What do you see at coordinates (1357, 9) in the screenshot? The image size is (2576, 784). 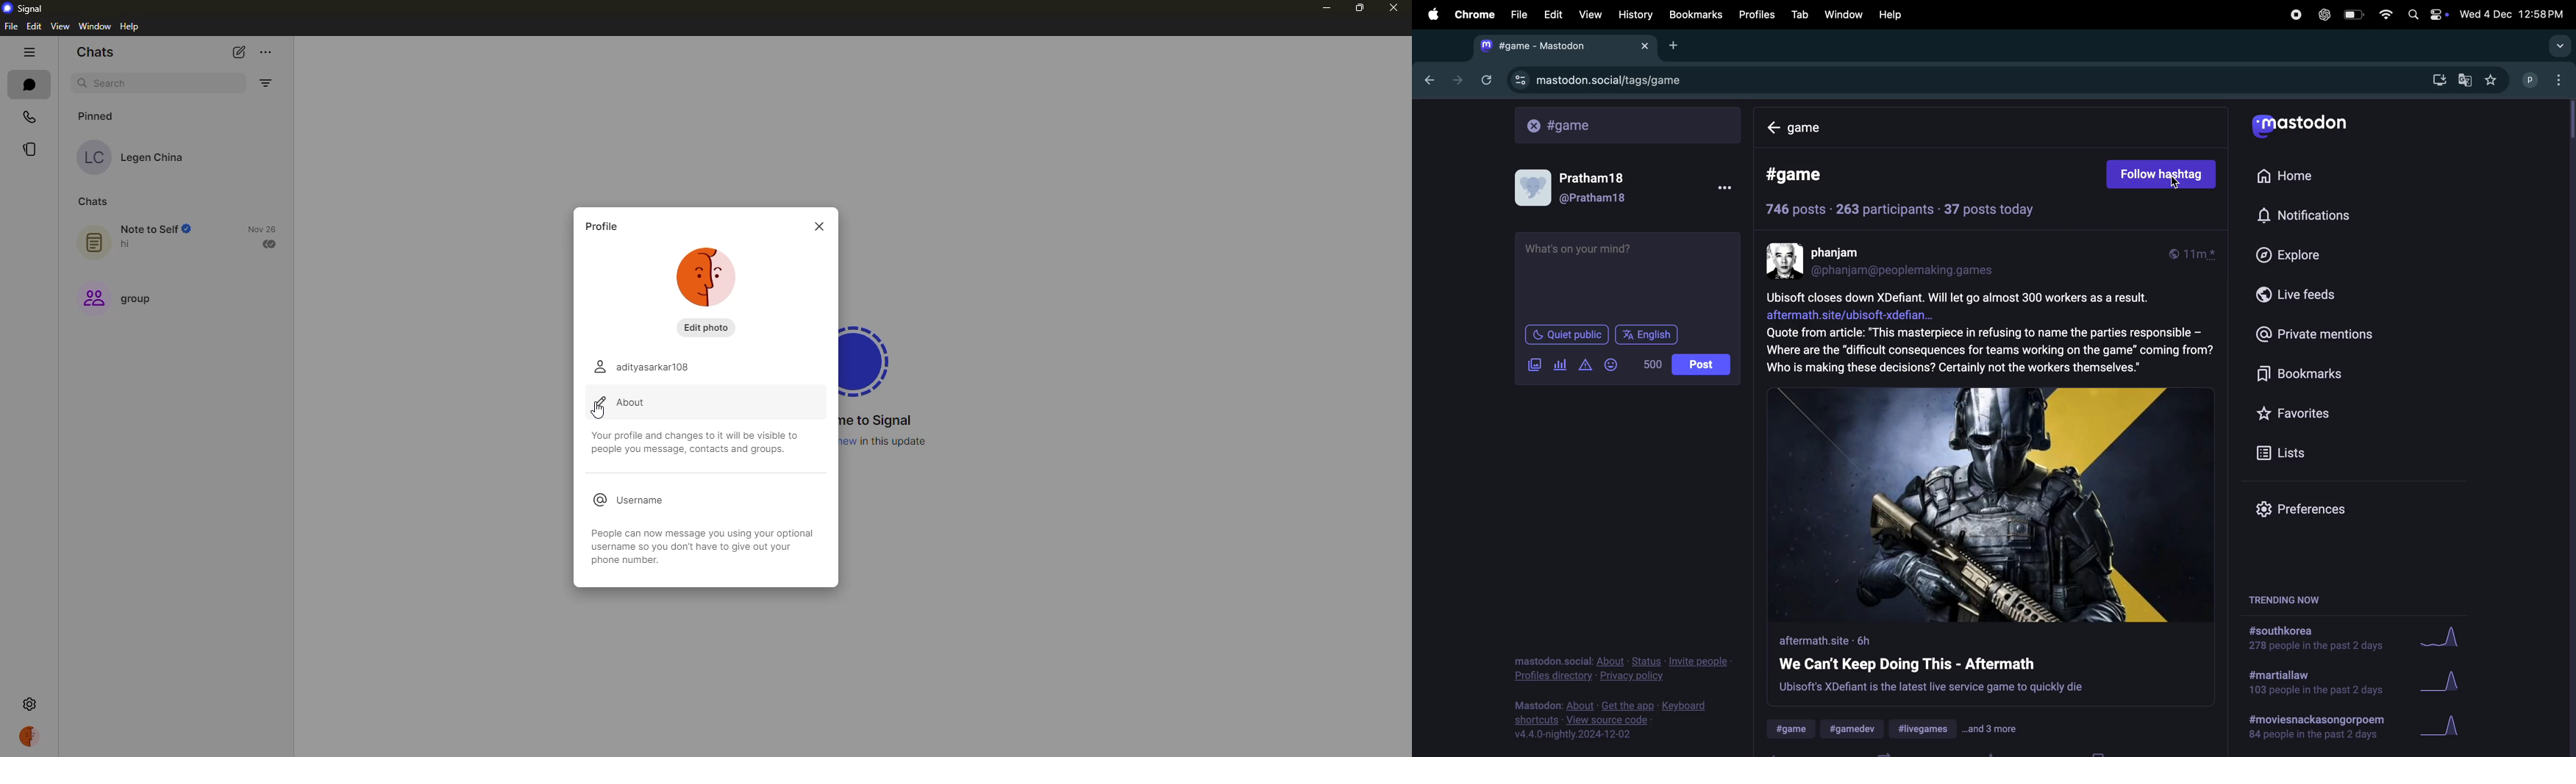 I see `maximize` at bounding box center [1357, 9].